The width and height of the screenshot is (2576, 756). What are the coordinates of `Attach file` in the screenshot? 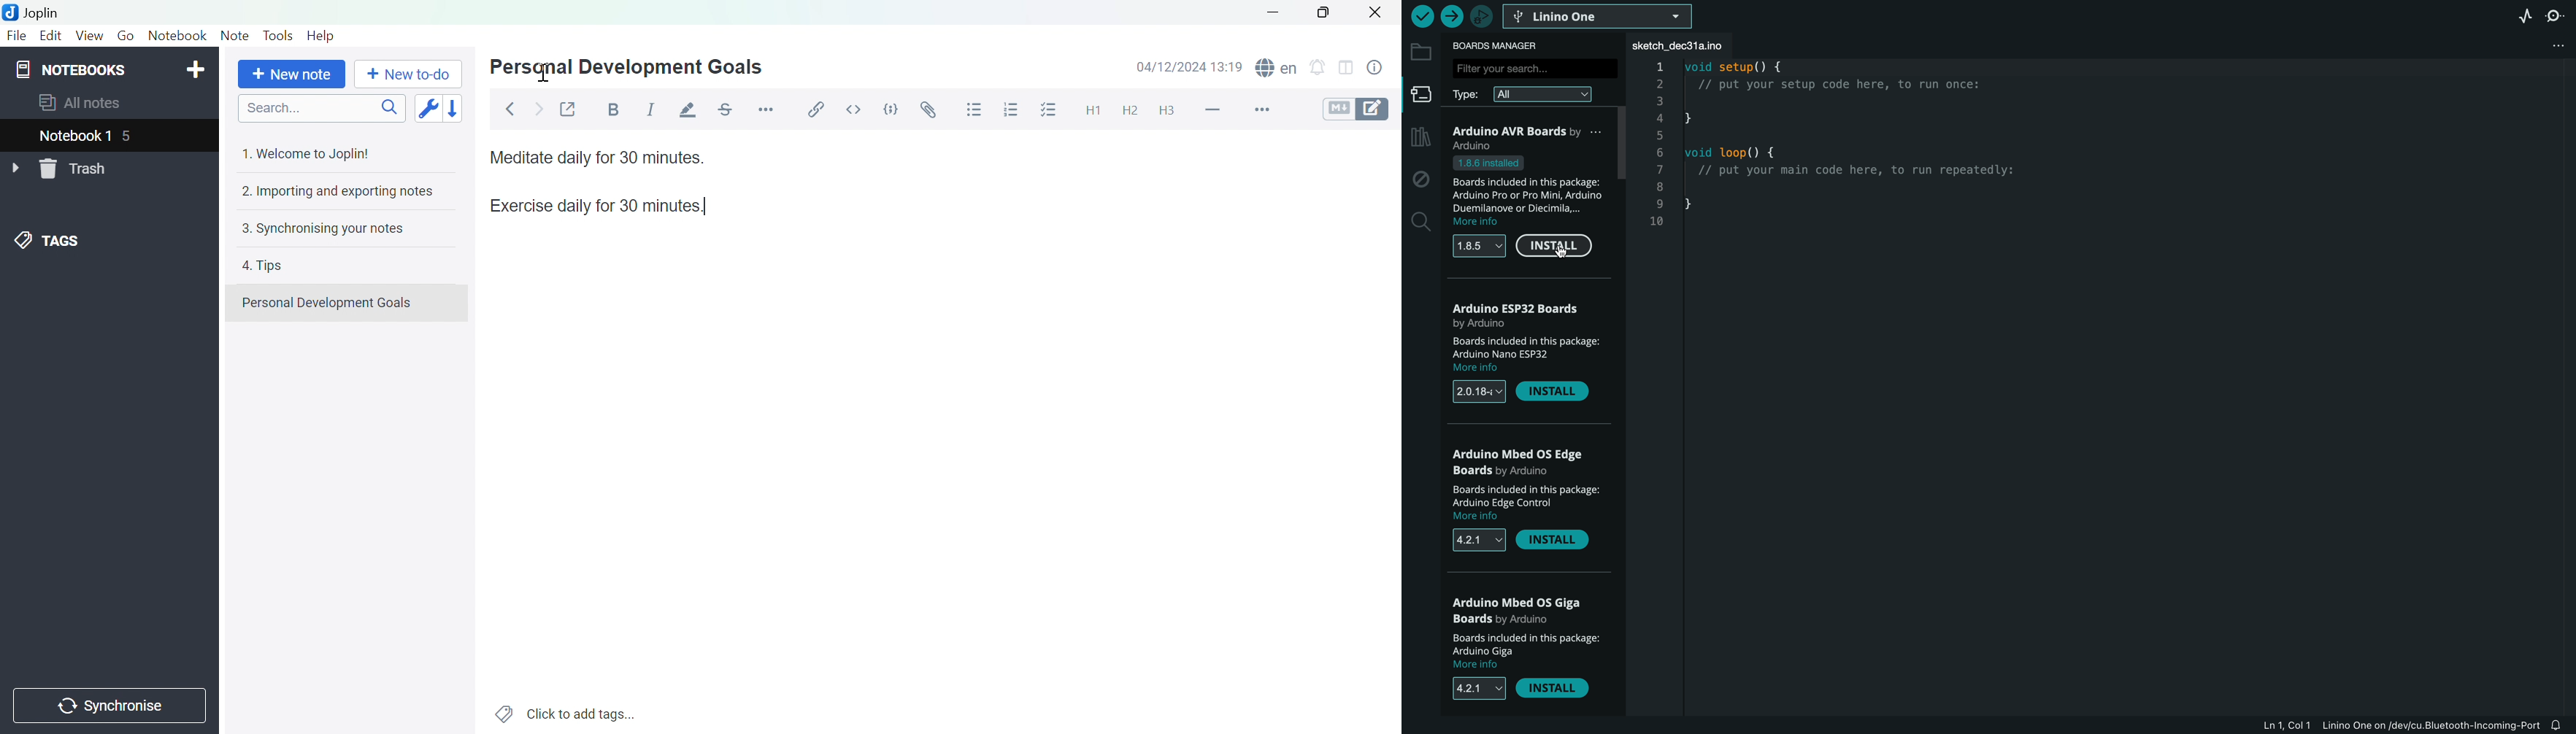 It's located at (926, 110).